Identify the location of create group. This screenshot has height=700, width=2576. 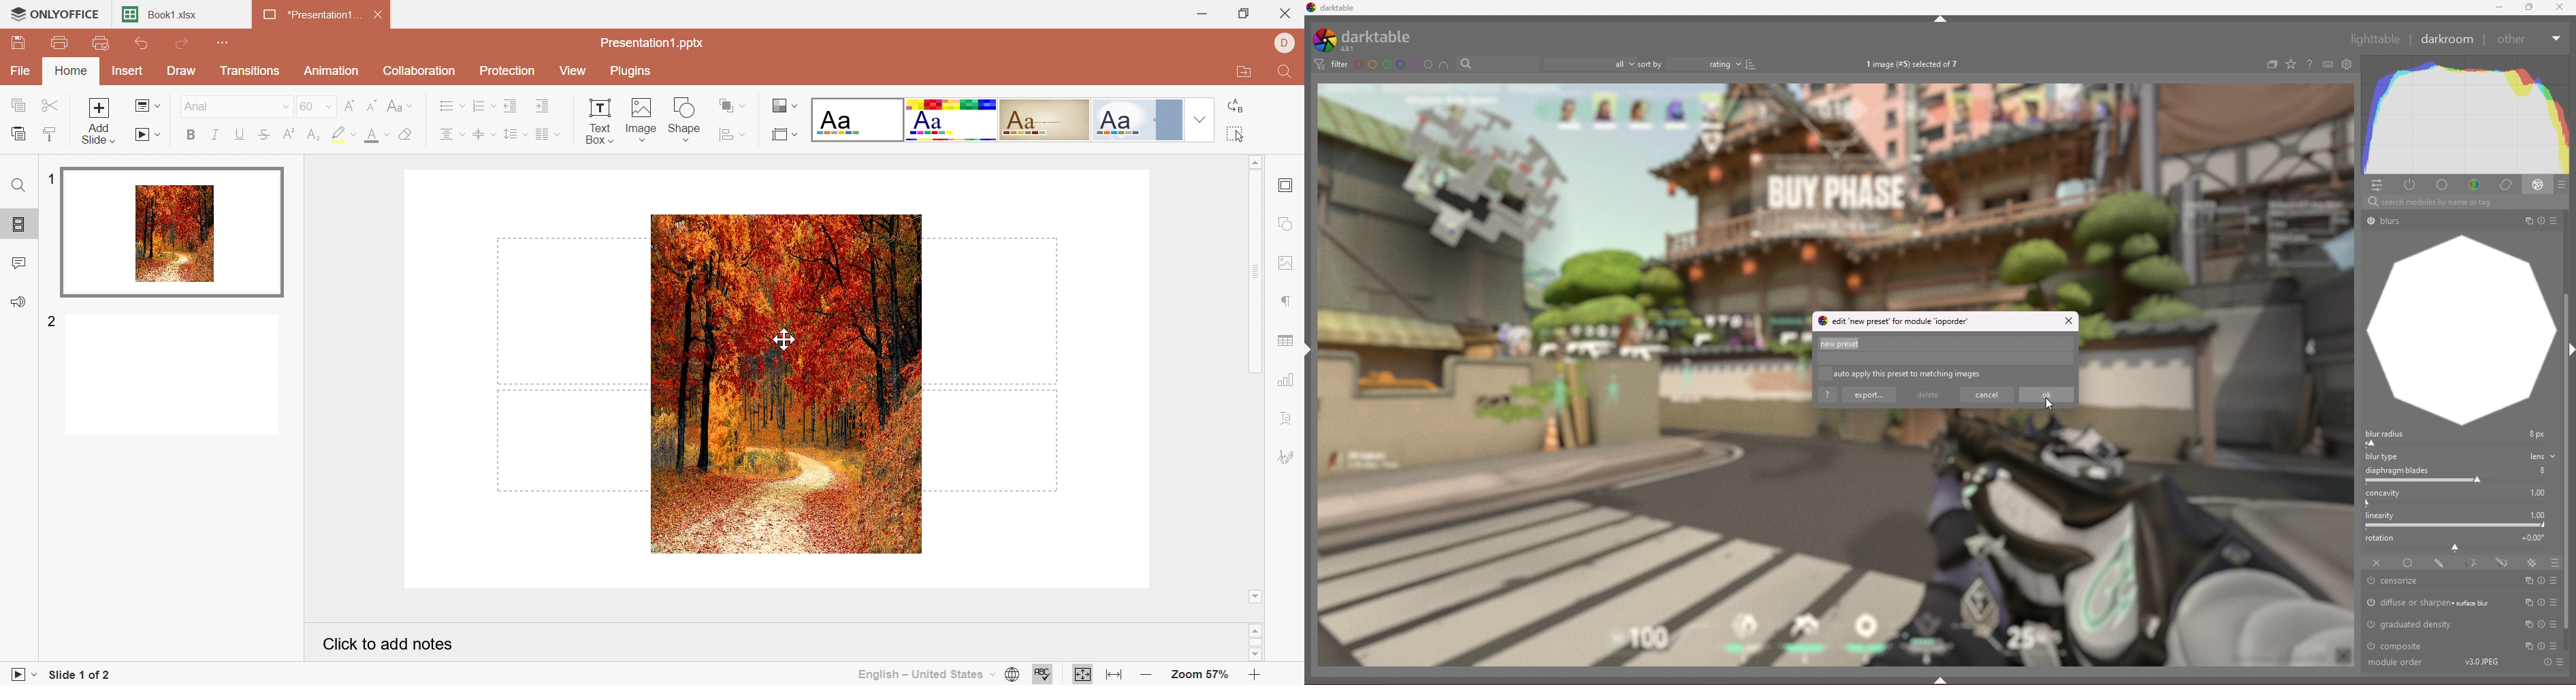
(2272, 64).